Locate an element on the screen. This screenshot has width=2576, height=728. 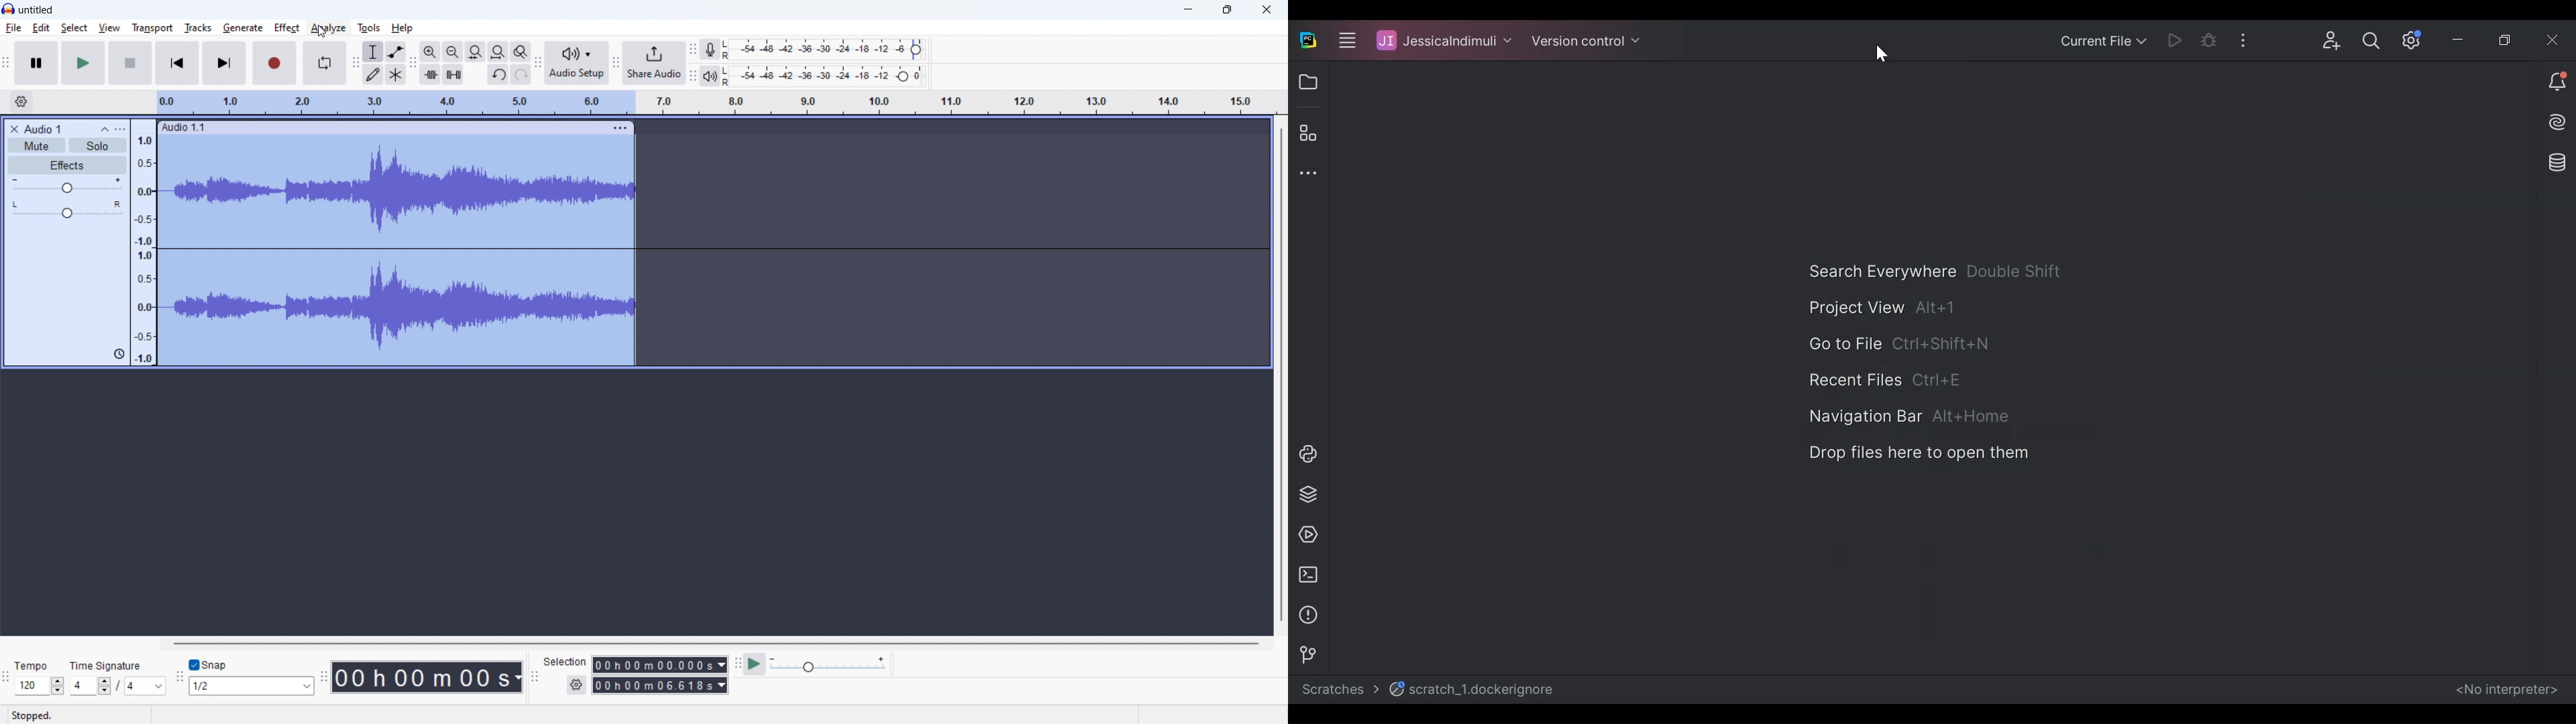
envelop is located at coordinates (396, 51).